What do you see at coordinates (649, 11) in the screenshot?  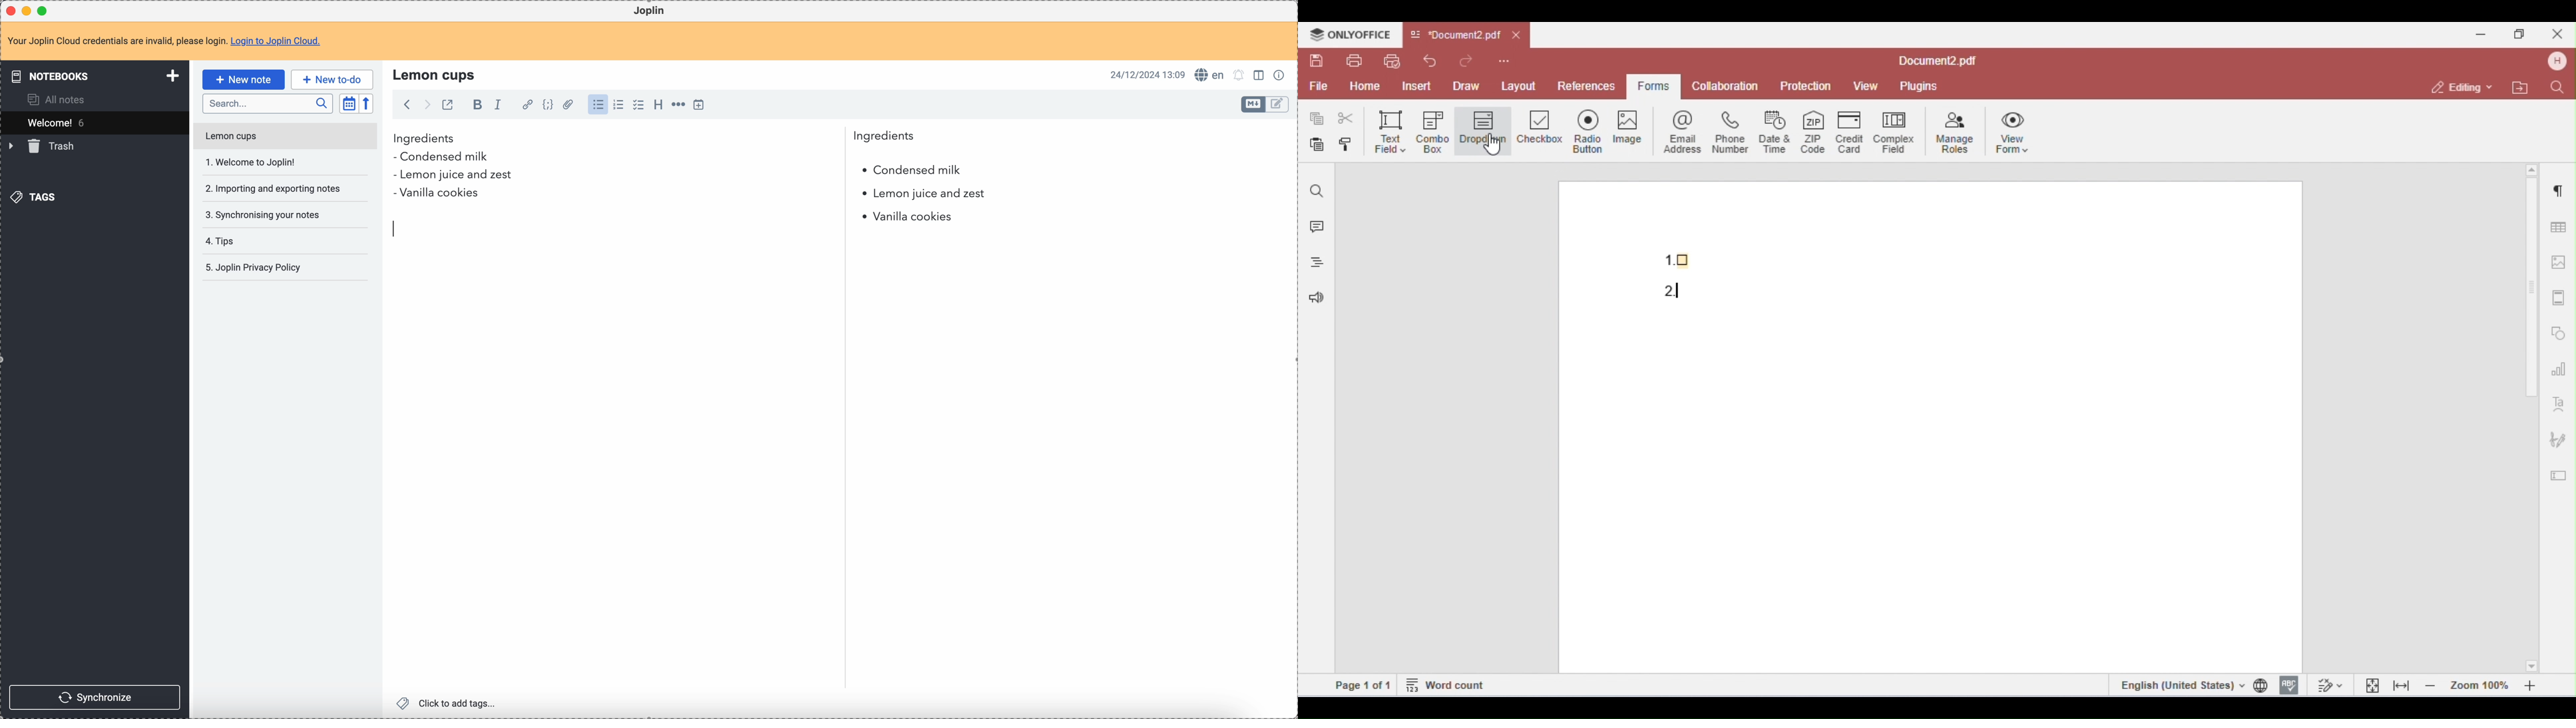 I see `Joplin` at bounding box center [649, 11].